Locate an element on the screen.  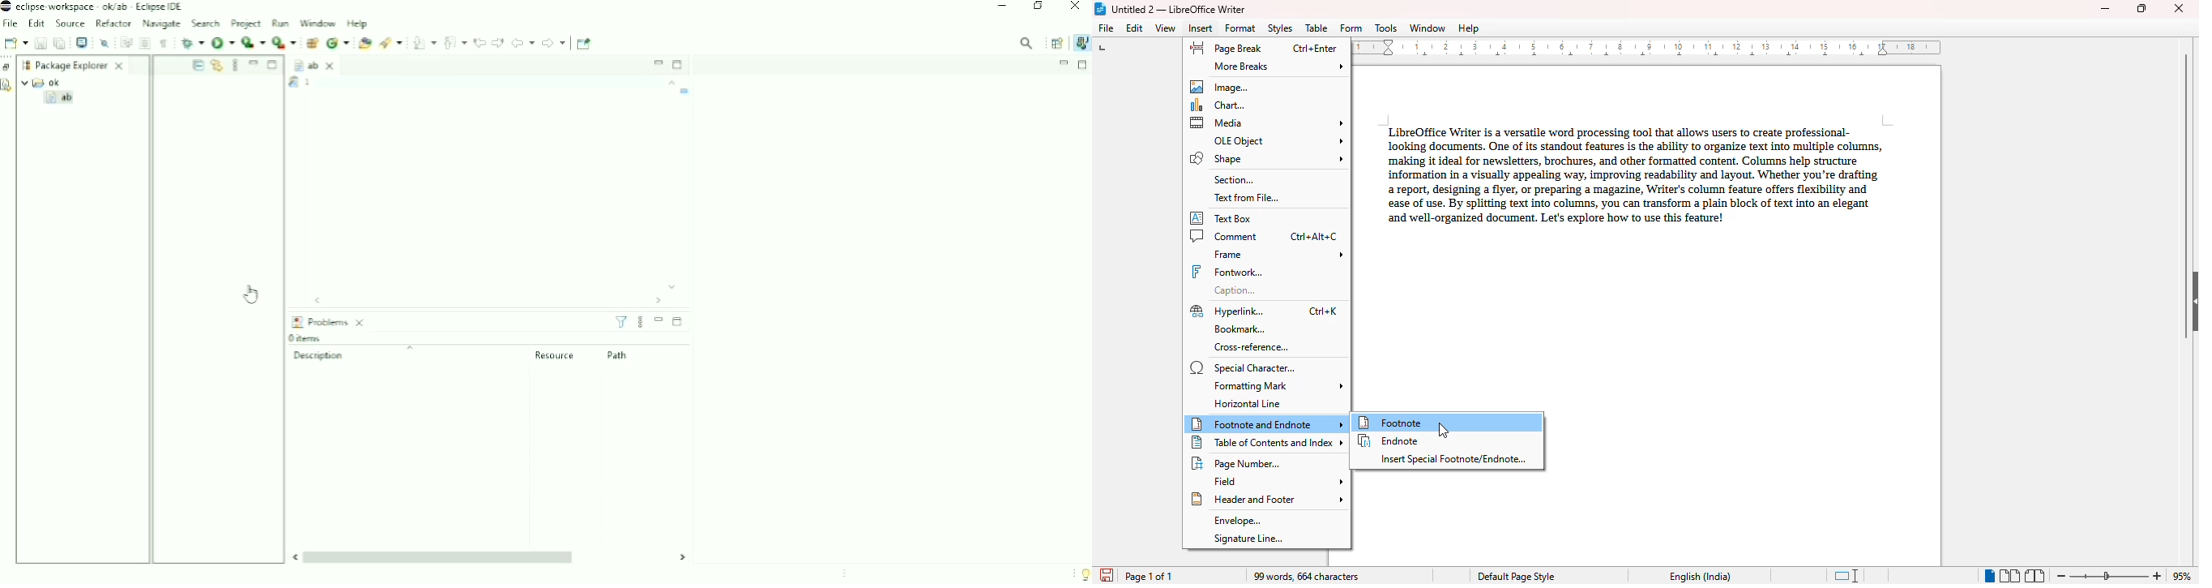
Default page style is located at coordinates (1515, 577).